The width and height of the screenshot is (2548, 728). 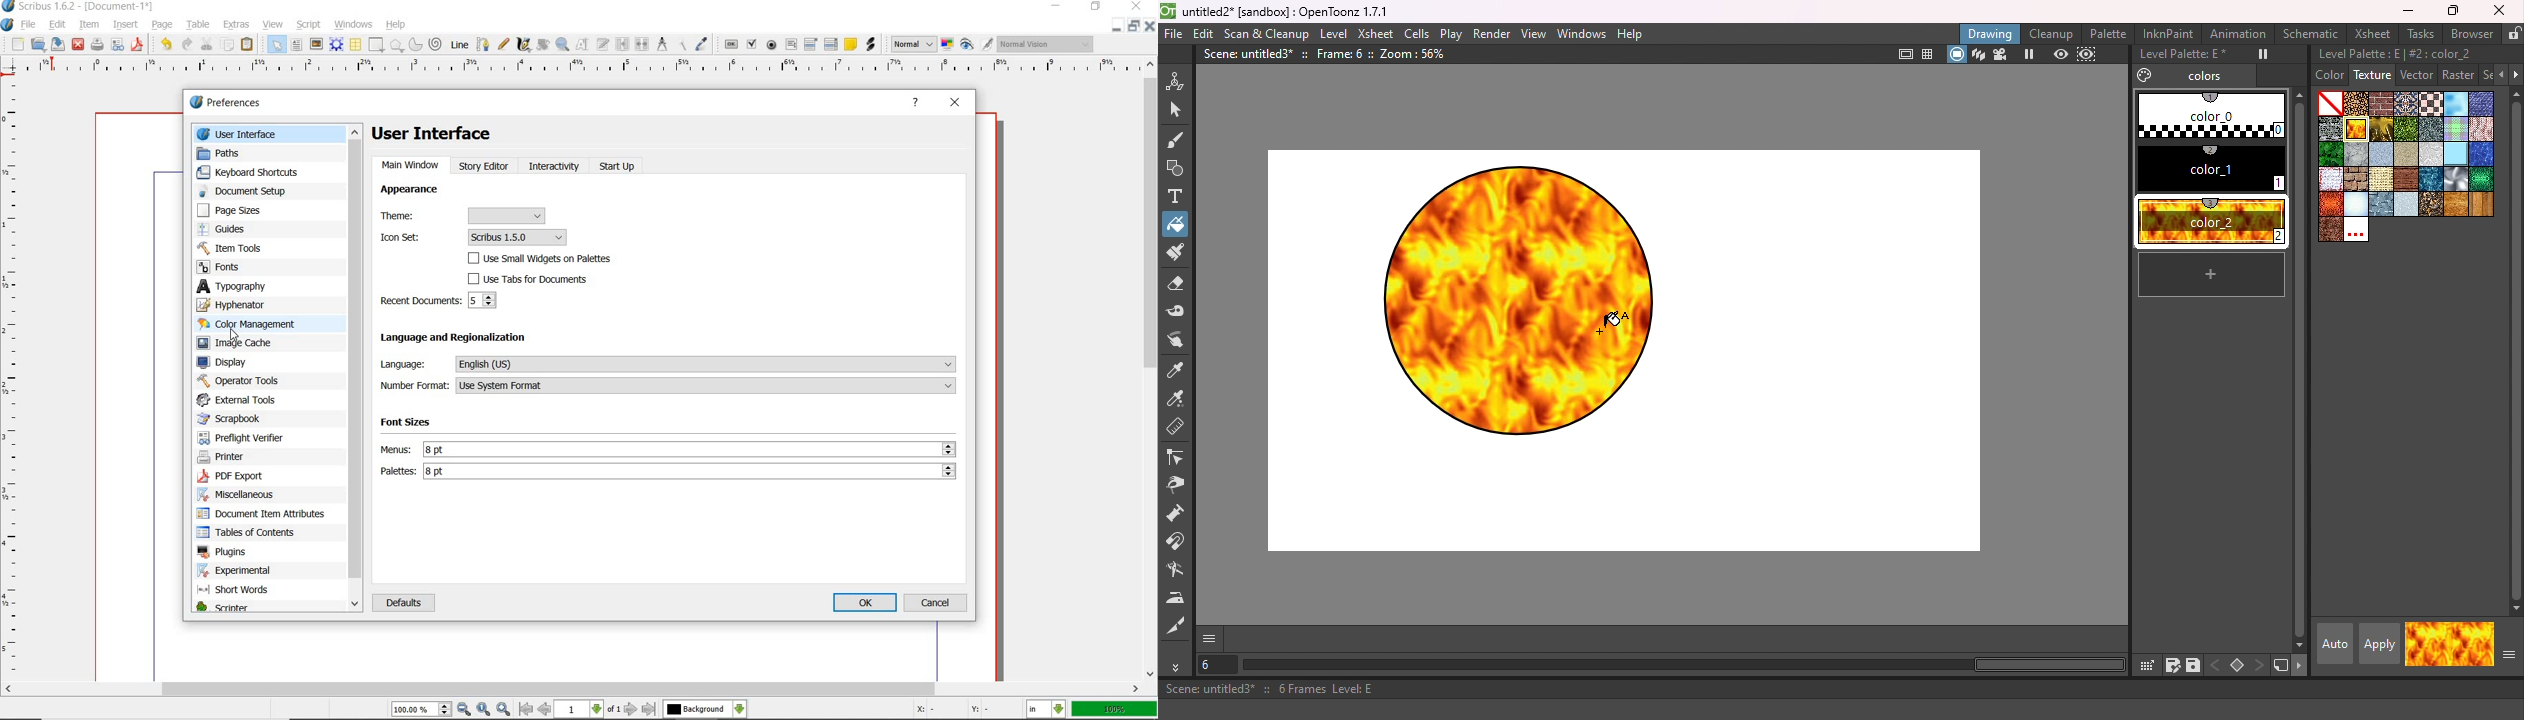 What do you see at coordinates (437, 300) in the screenshot?
I see `RECENT DOCUMENTS` at bounding box center [437, 300].